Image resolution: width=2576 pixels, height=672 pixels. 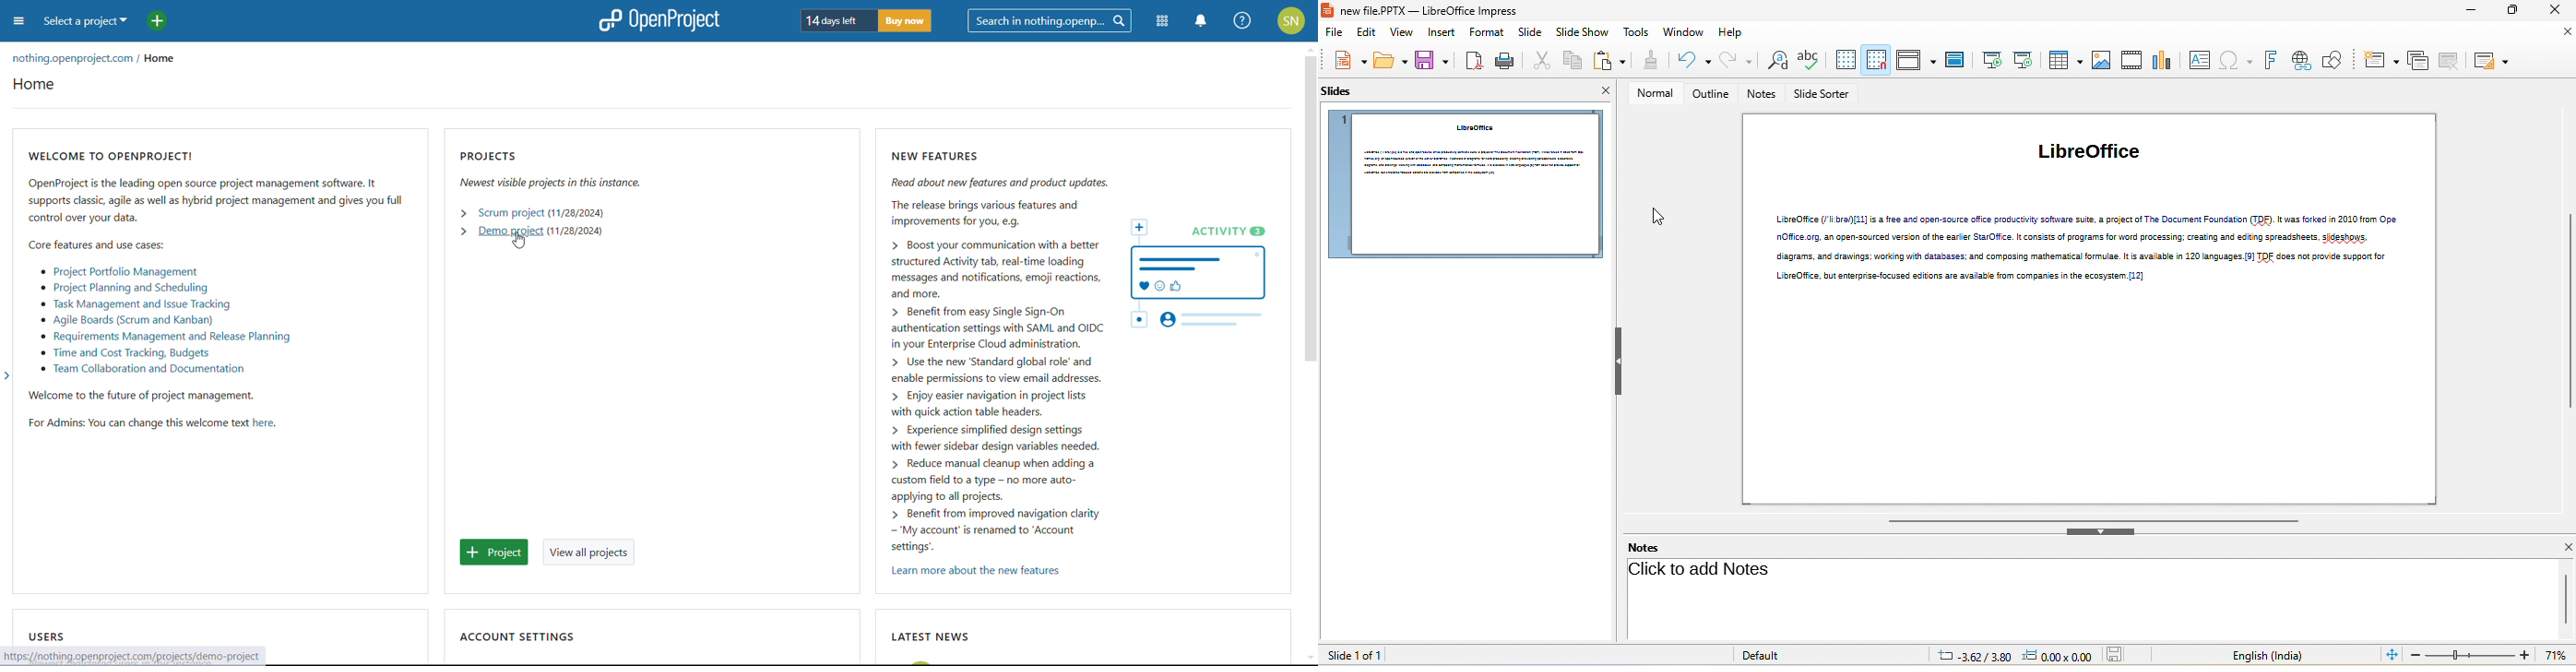 I want to click on 0.00x0.00, so click(x=2057, y=656).